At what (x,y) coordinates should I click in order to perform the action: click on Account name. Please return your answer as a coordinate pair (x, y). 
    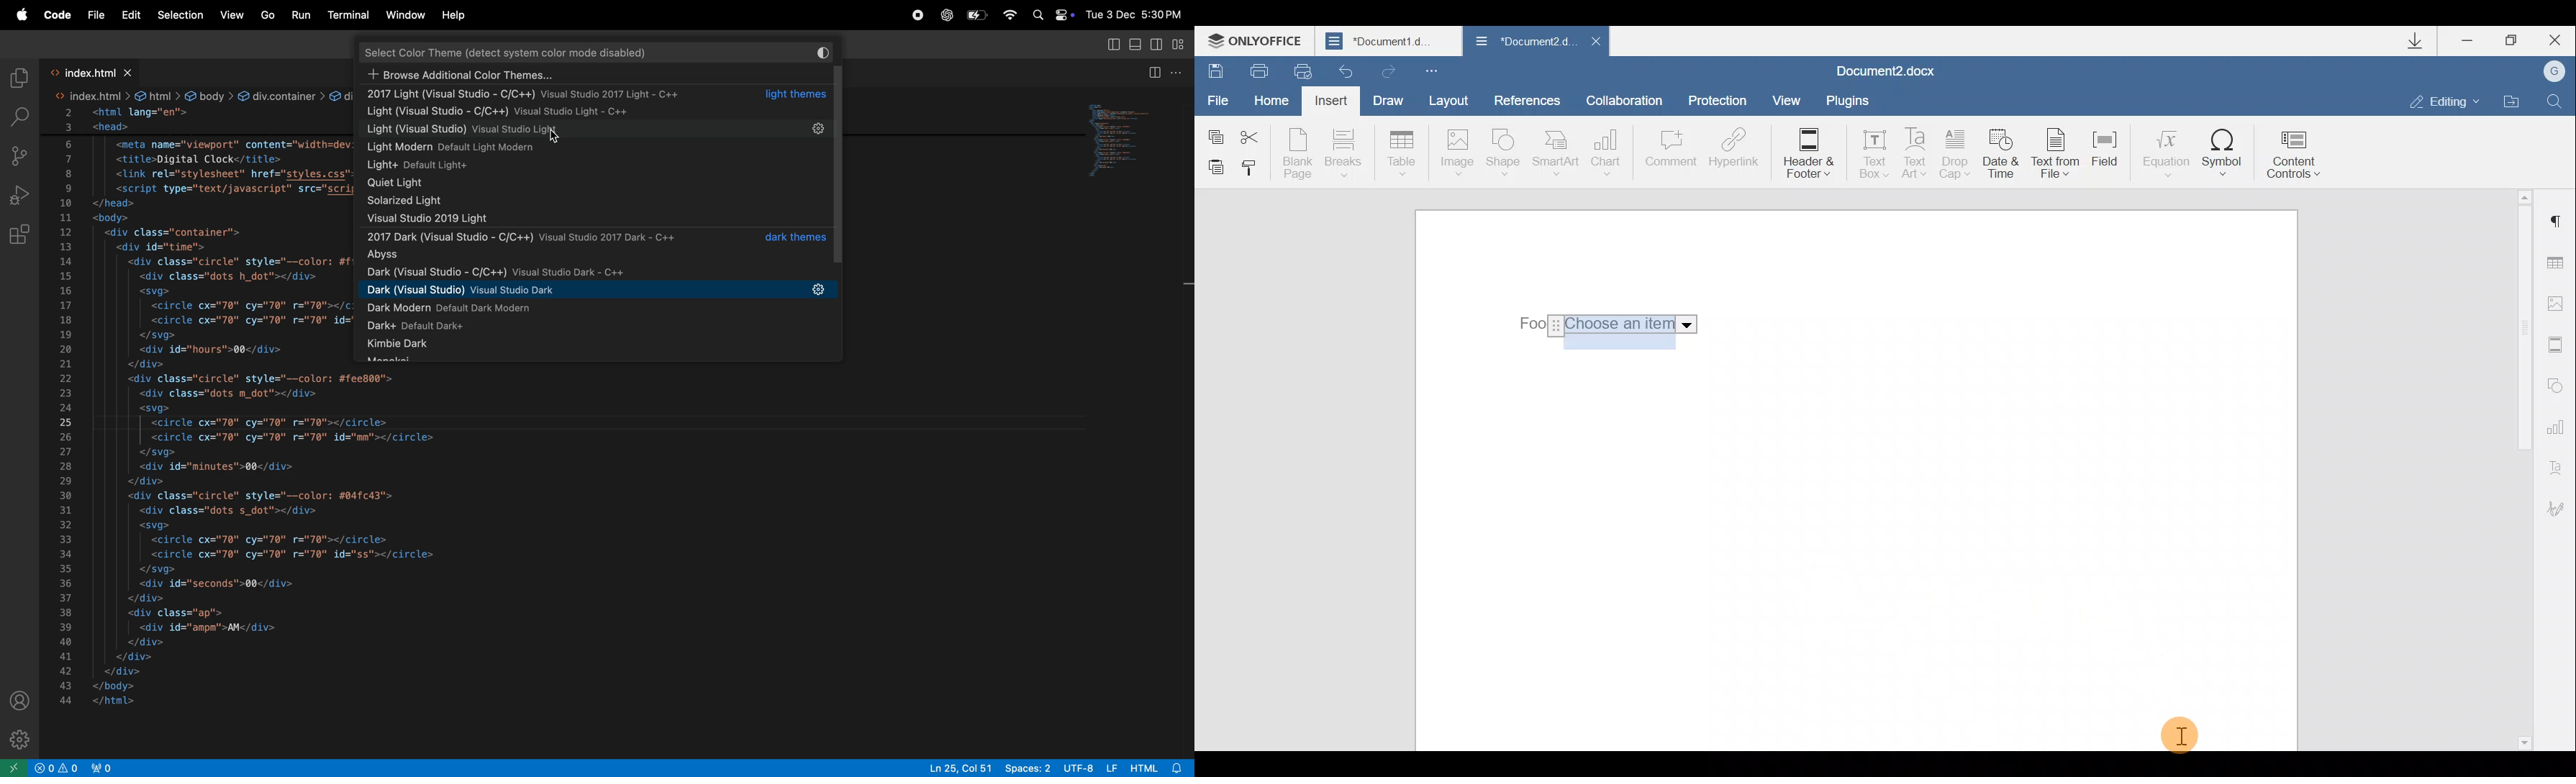
    Looking at the image, I should click on (2549, 72).